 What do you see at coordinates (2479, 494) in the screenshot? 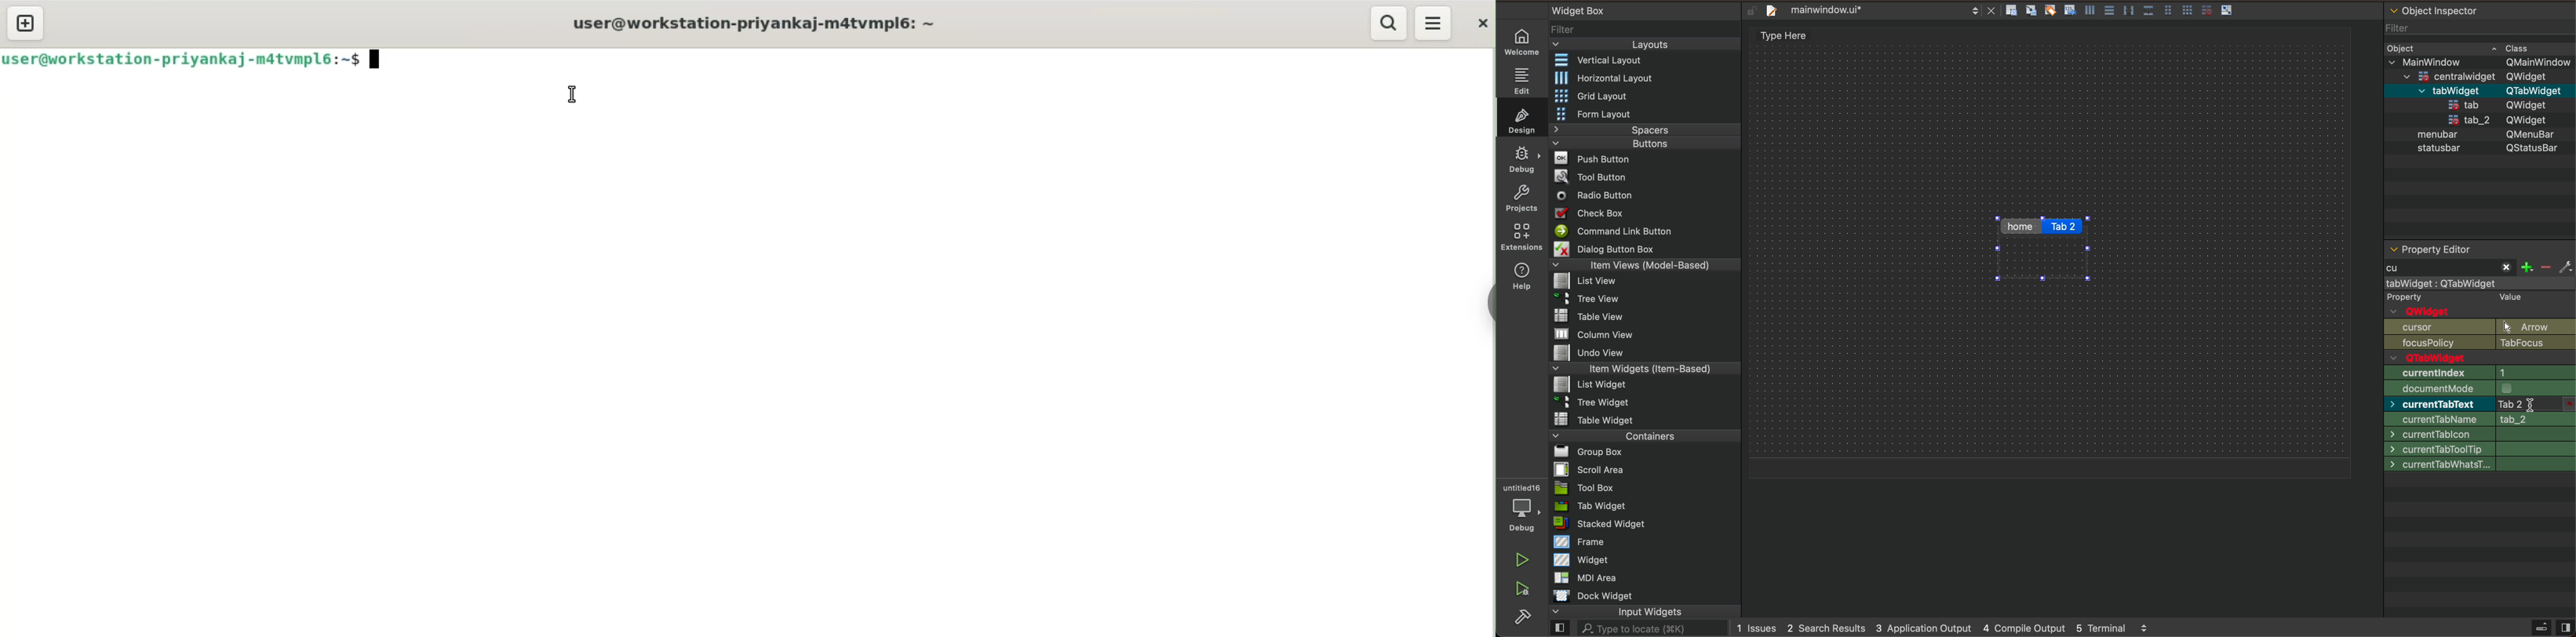
I see `cursor` at bounding box center [2479, 494].